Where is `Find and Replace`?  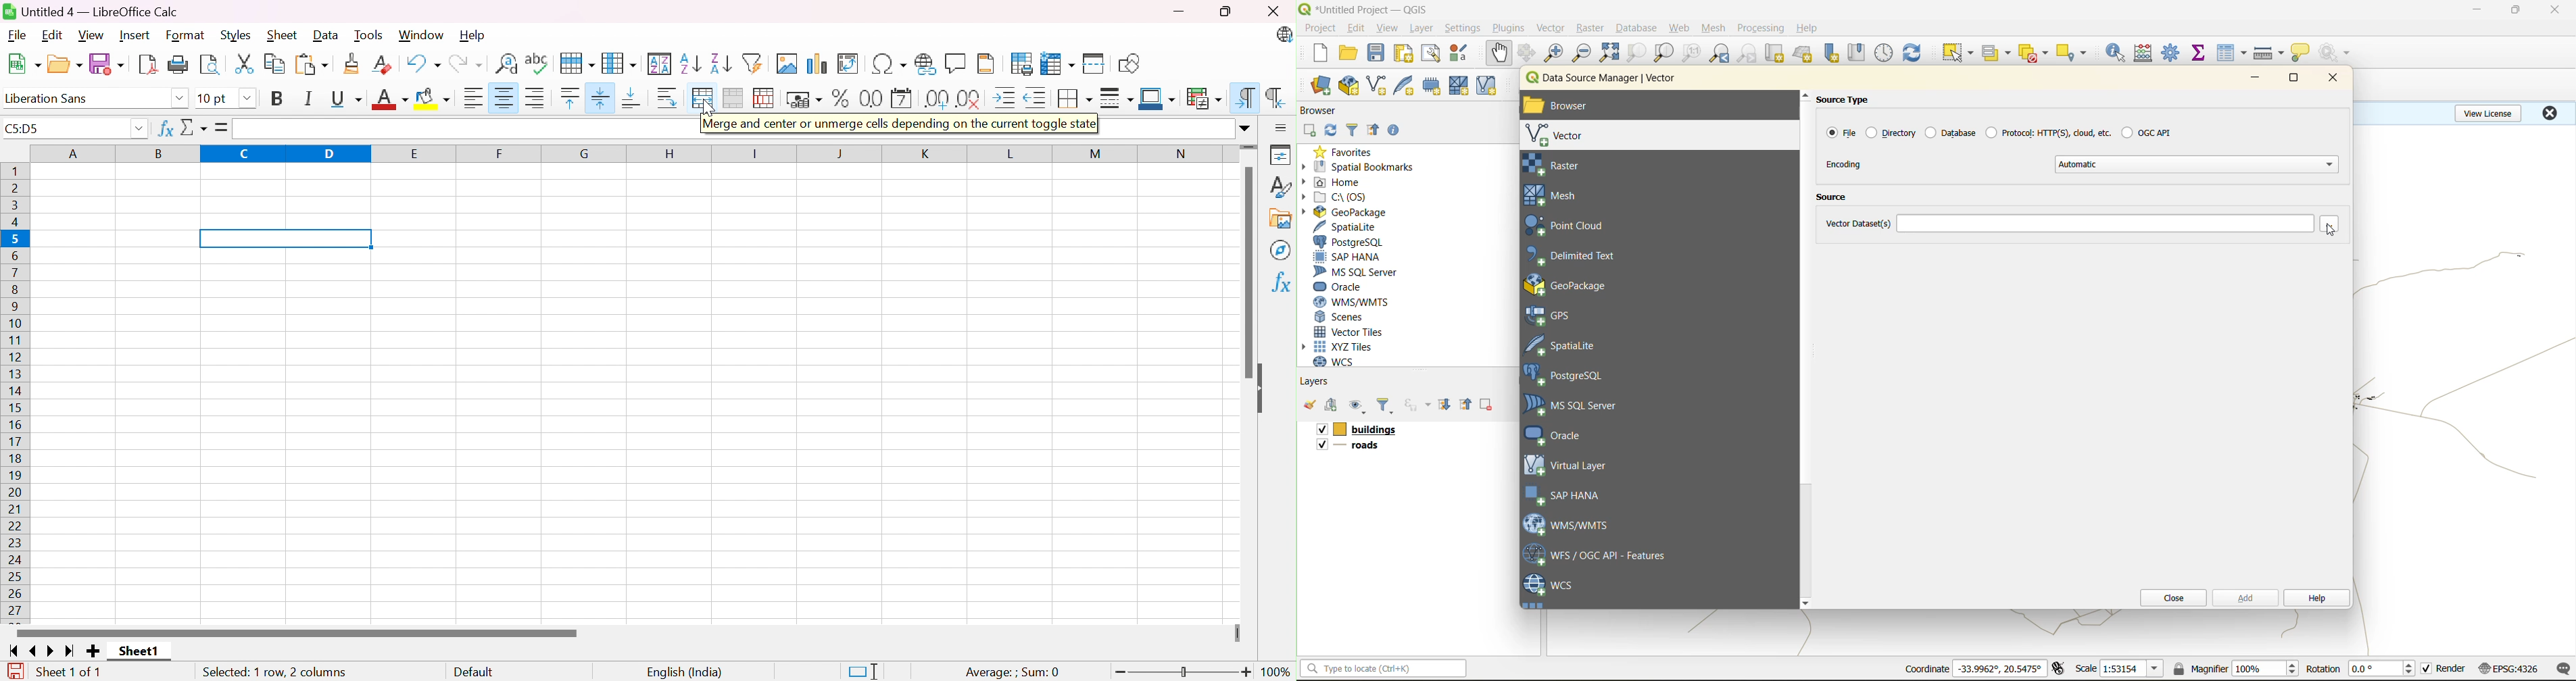
Find and Replace is located at coordinates (507, 64).